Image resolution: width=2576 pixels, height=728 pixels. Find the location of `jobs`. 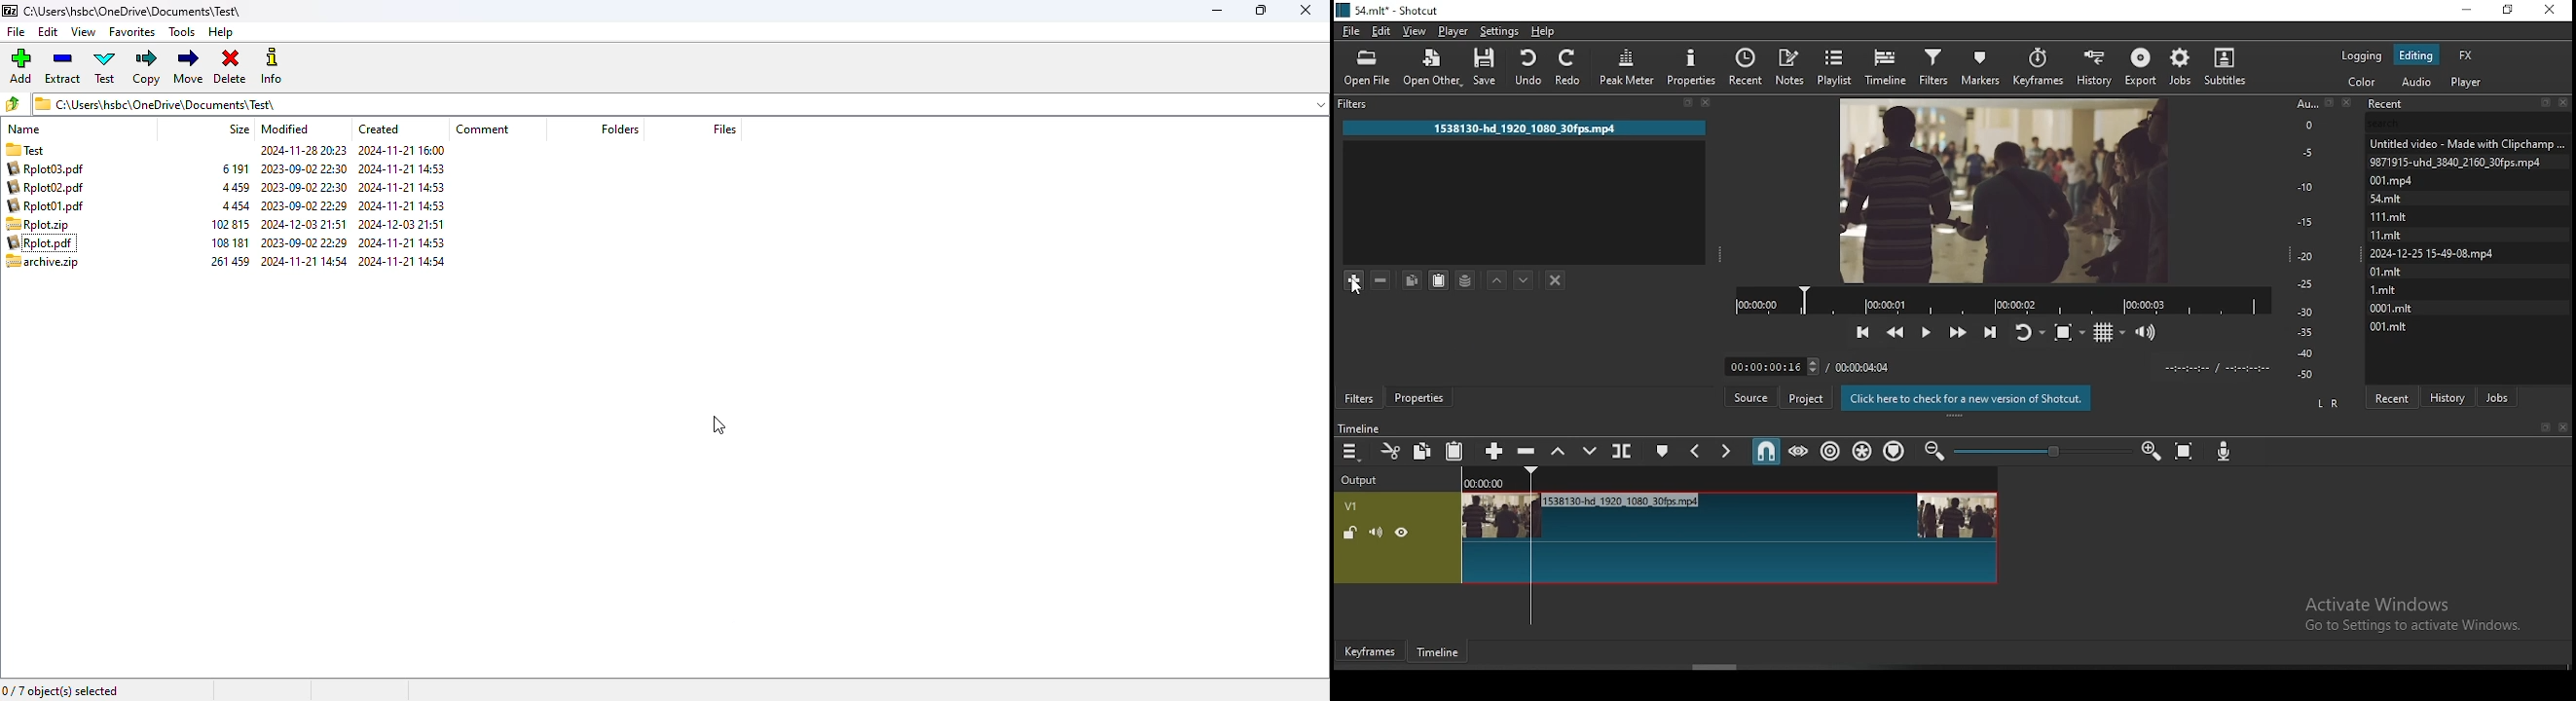

jobs is located at coordinates (2182, 66).